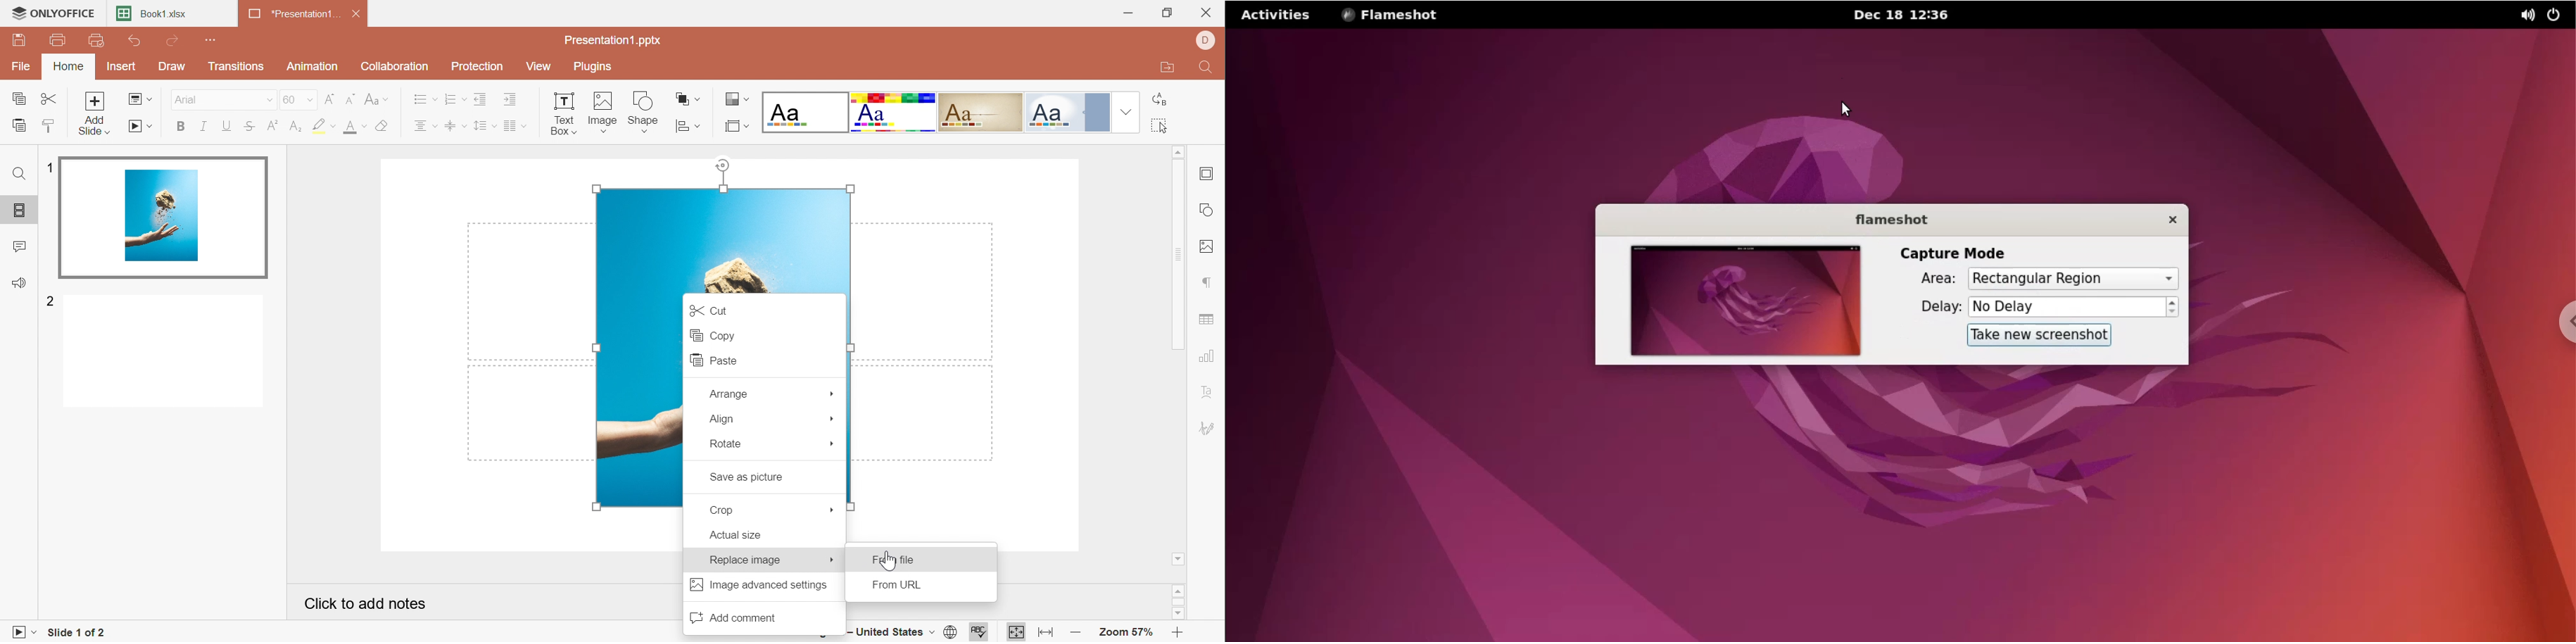 The width and height of the screenshot is (2576, 644). I want to click on Arrange, so click(727, 393).